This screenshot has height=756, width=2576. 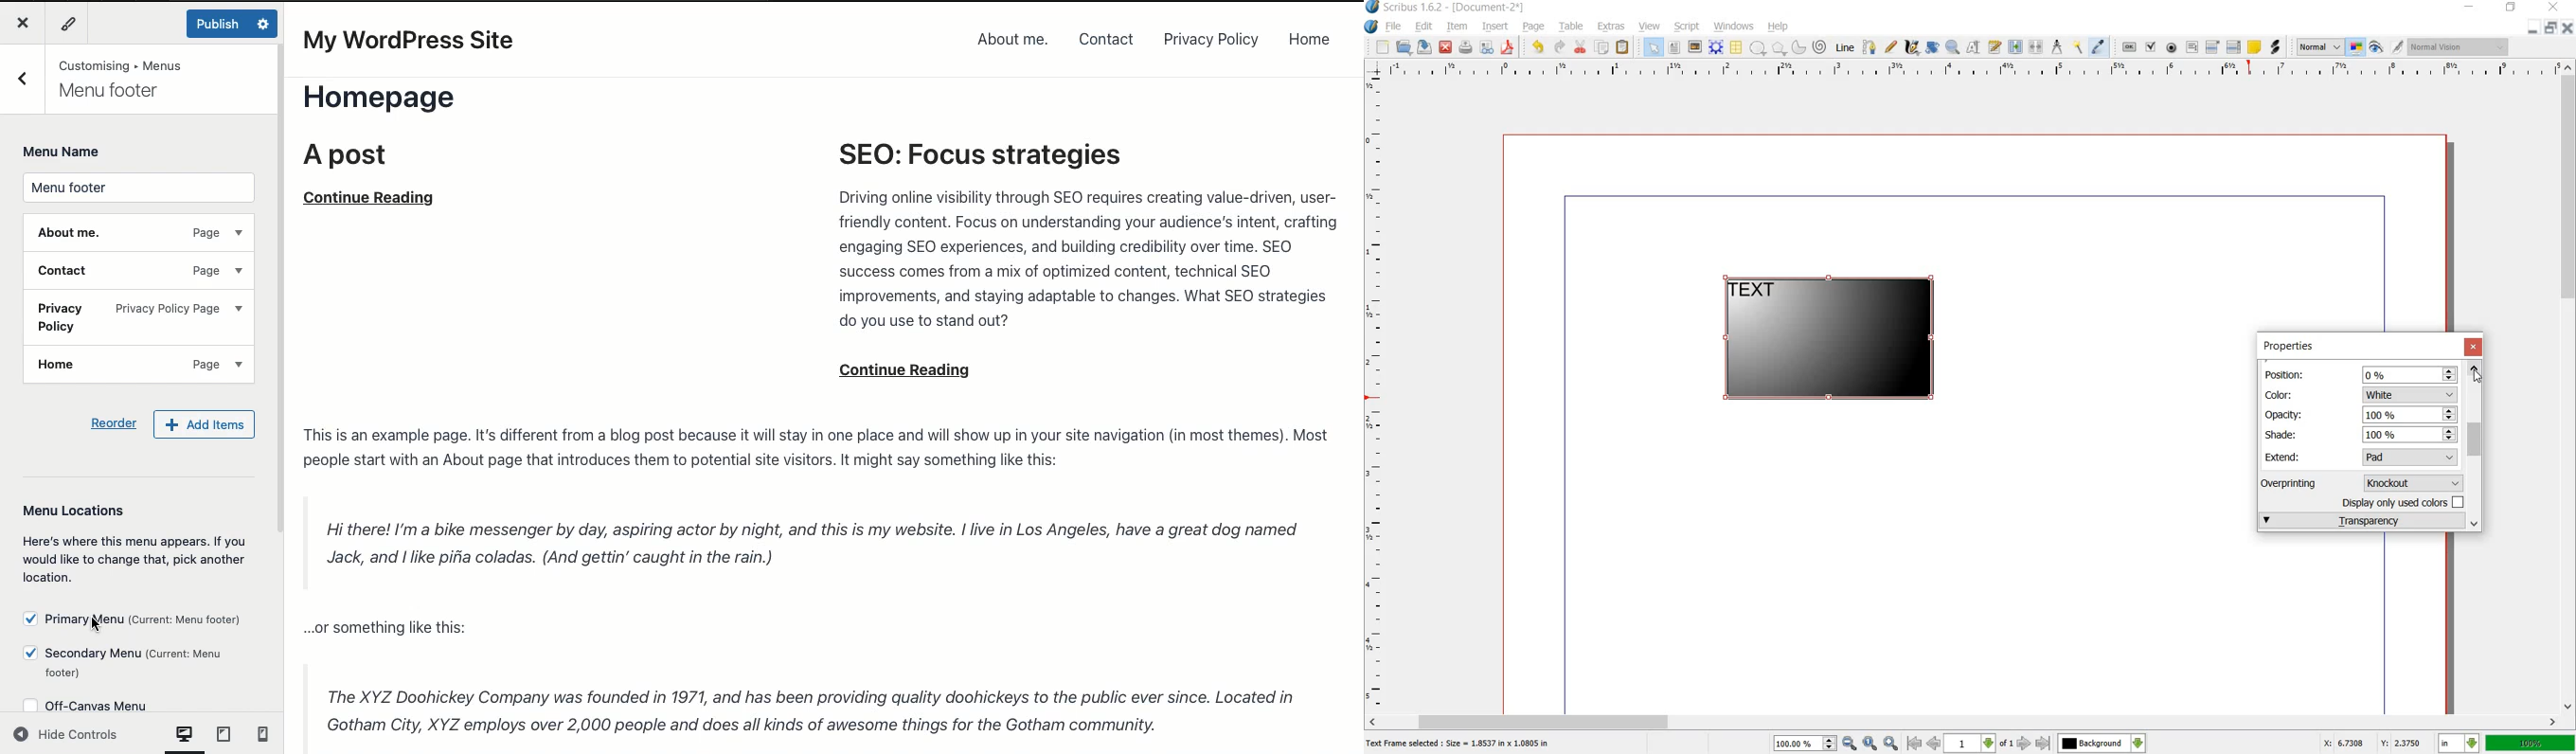 I want to click on open, so click(x=1406, y=48).